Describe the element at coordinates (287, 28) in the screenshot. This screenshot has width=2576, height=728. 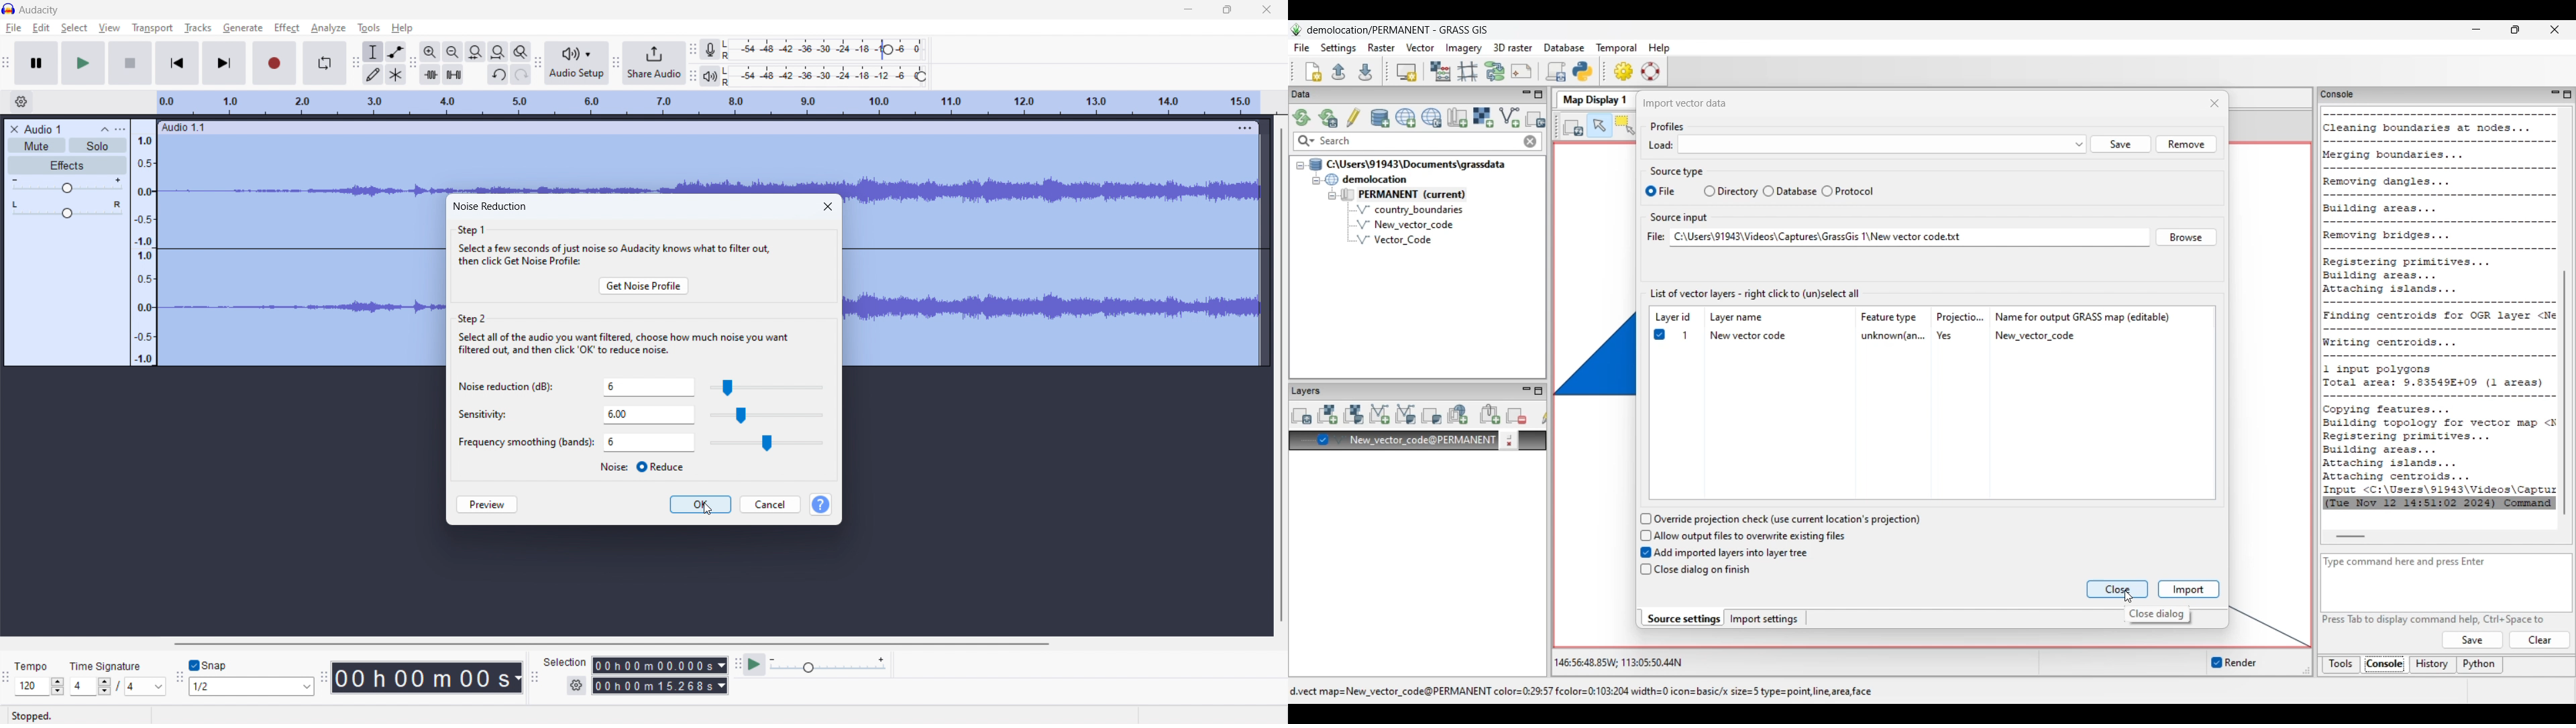
I see `effect` at that location.